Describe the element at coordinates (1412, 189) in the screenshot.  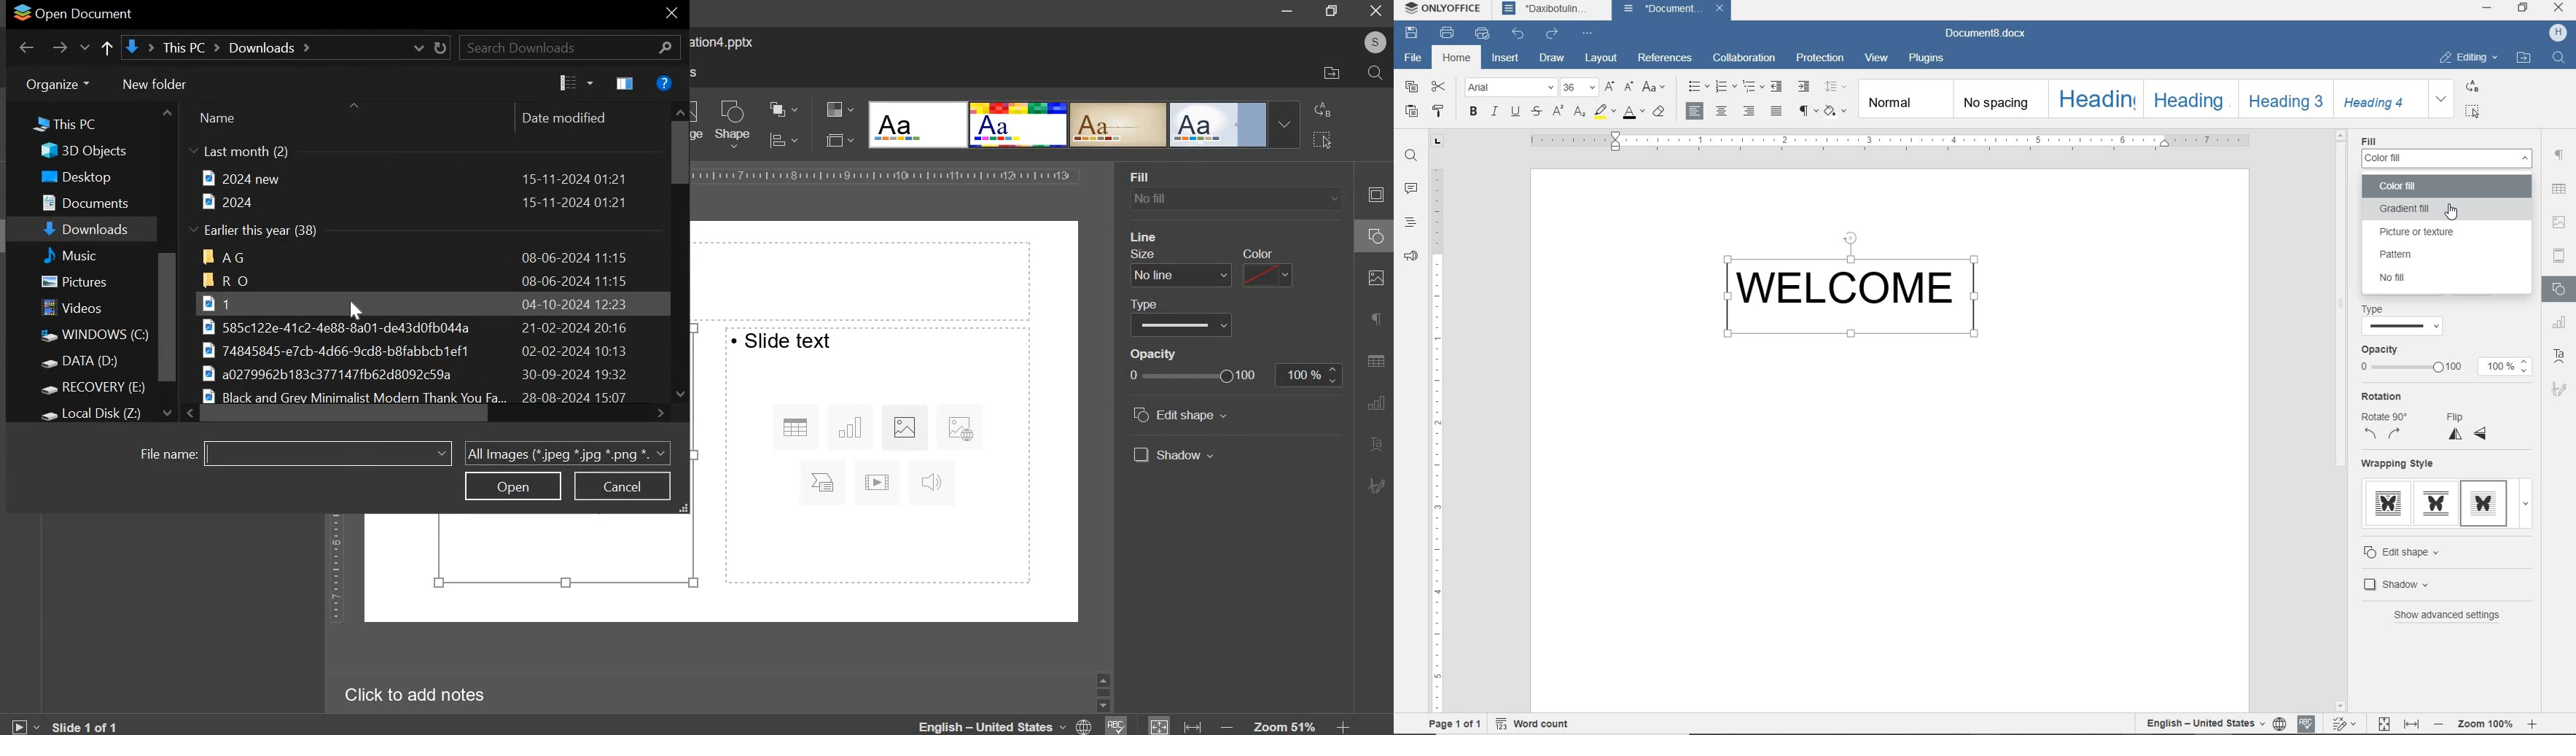
I see `COMMENTS` at that location.